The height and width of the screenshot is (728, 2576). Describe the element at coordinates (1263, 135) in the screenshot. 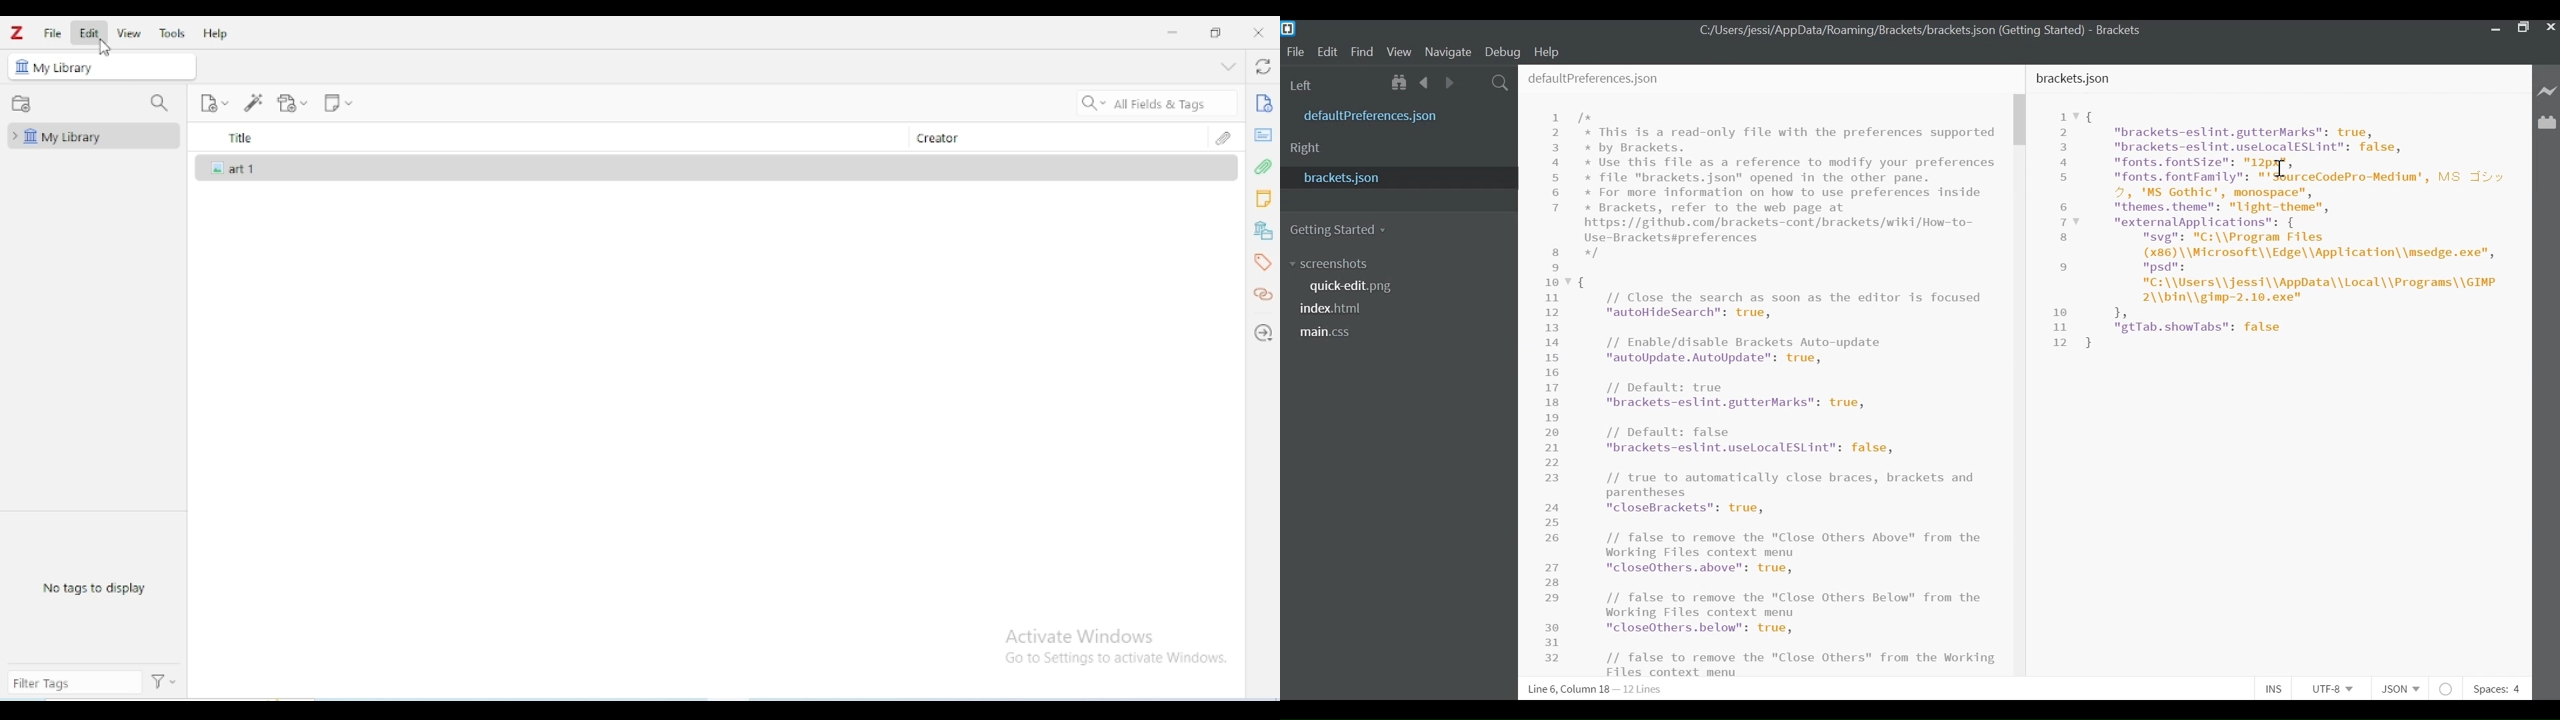

I see `abstract` at that location.